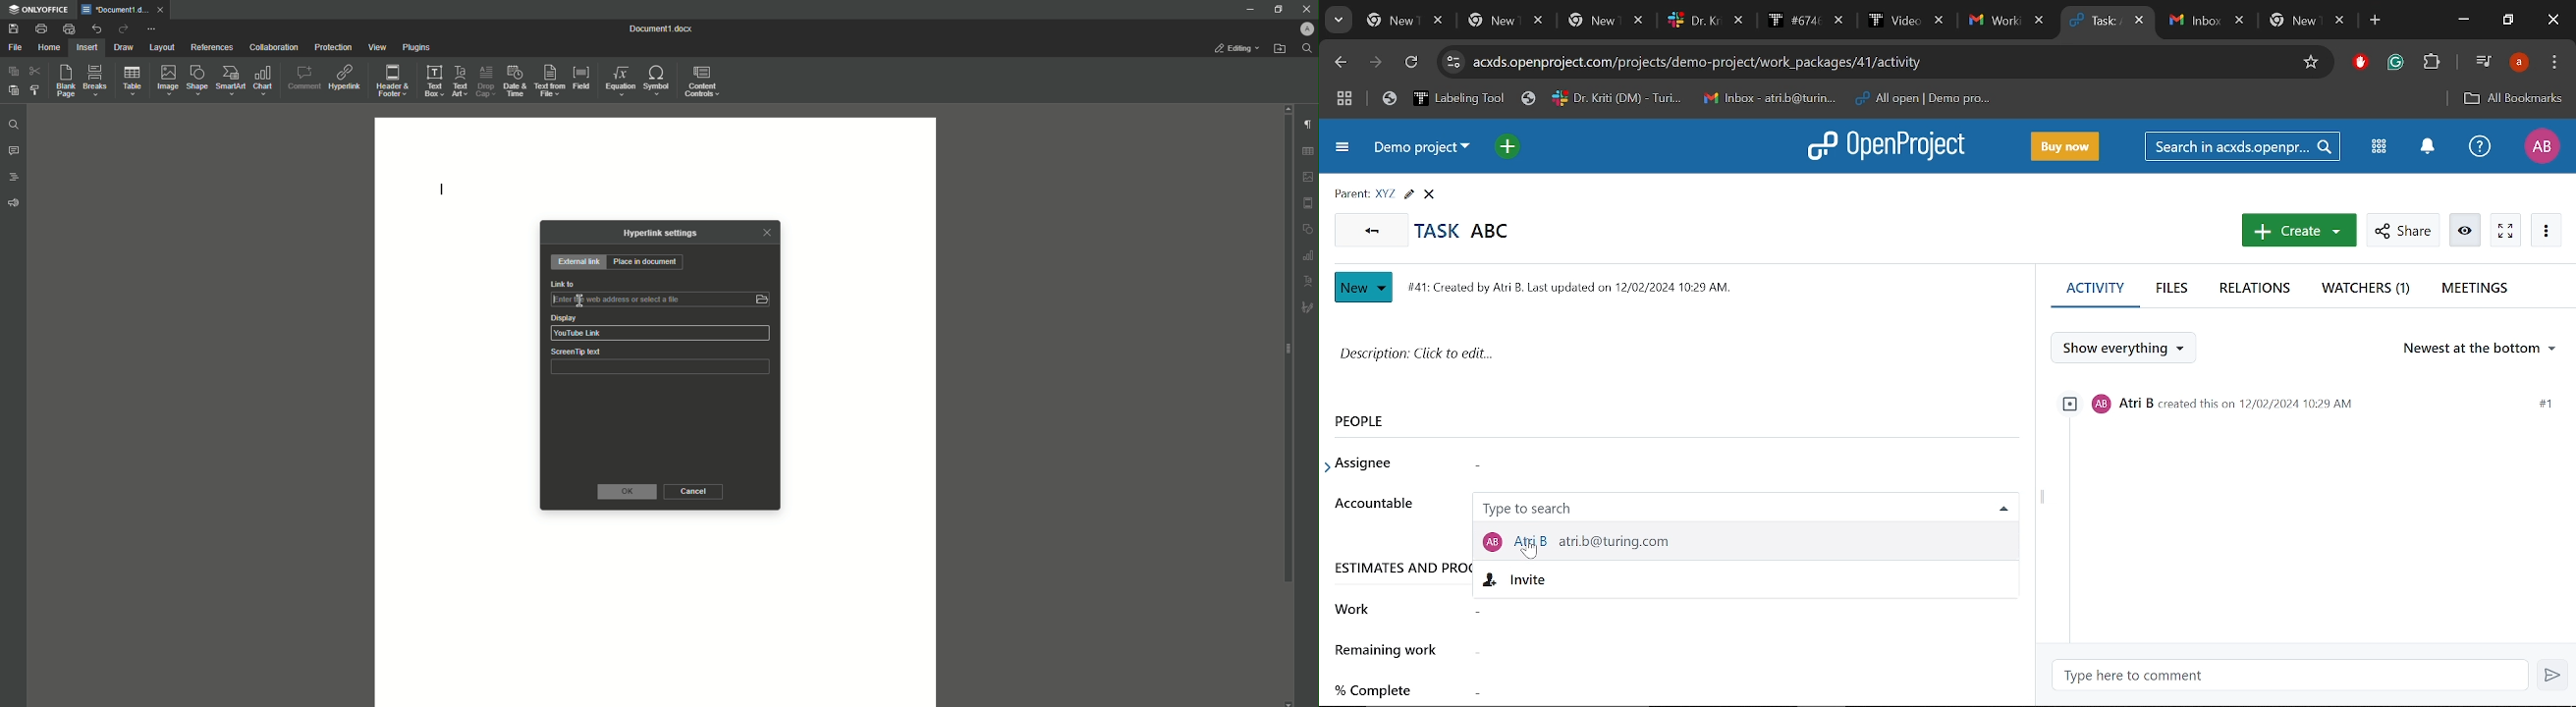 The height and width of the screenshot is (728, 2576). I want to click on References, so click(212, 47).